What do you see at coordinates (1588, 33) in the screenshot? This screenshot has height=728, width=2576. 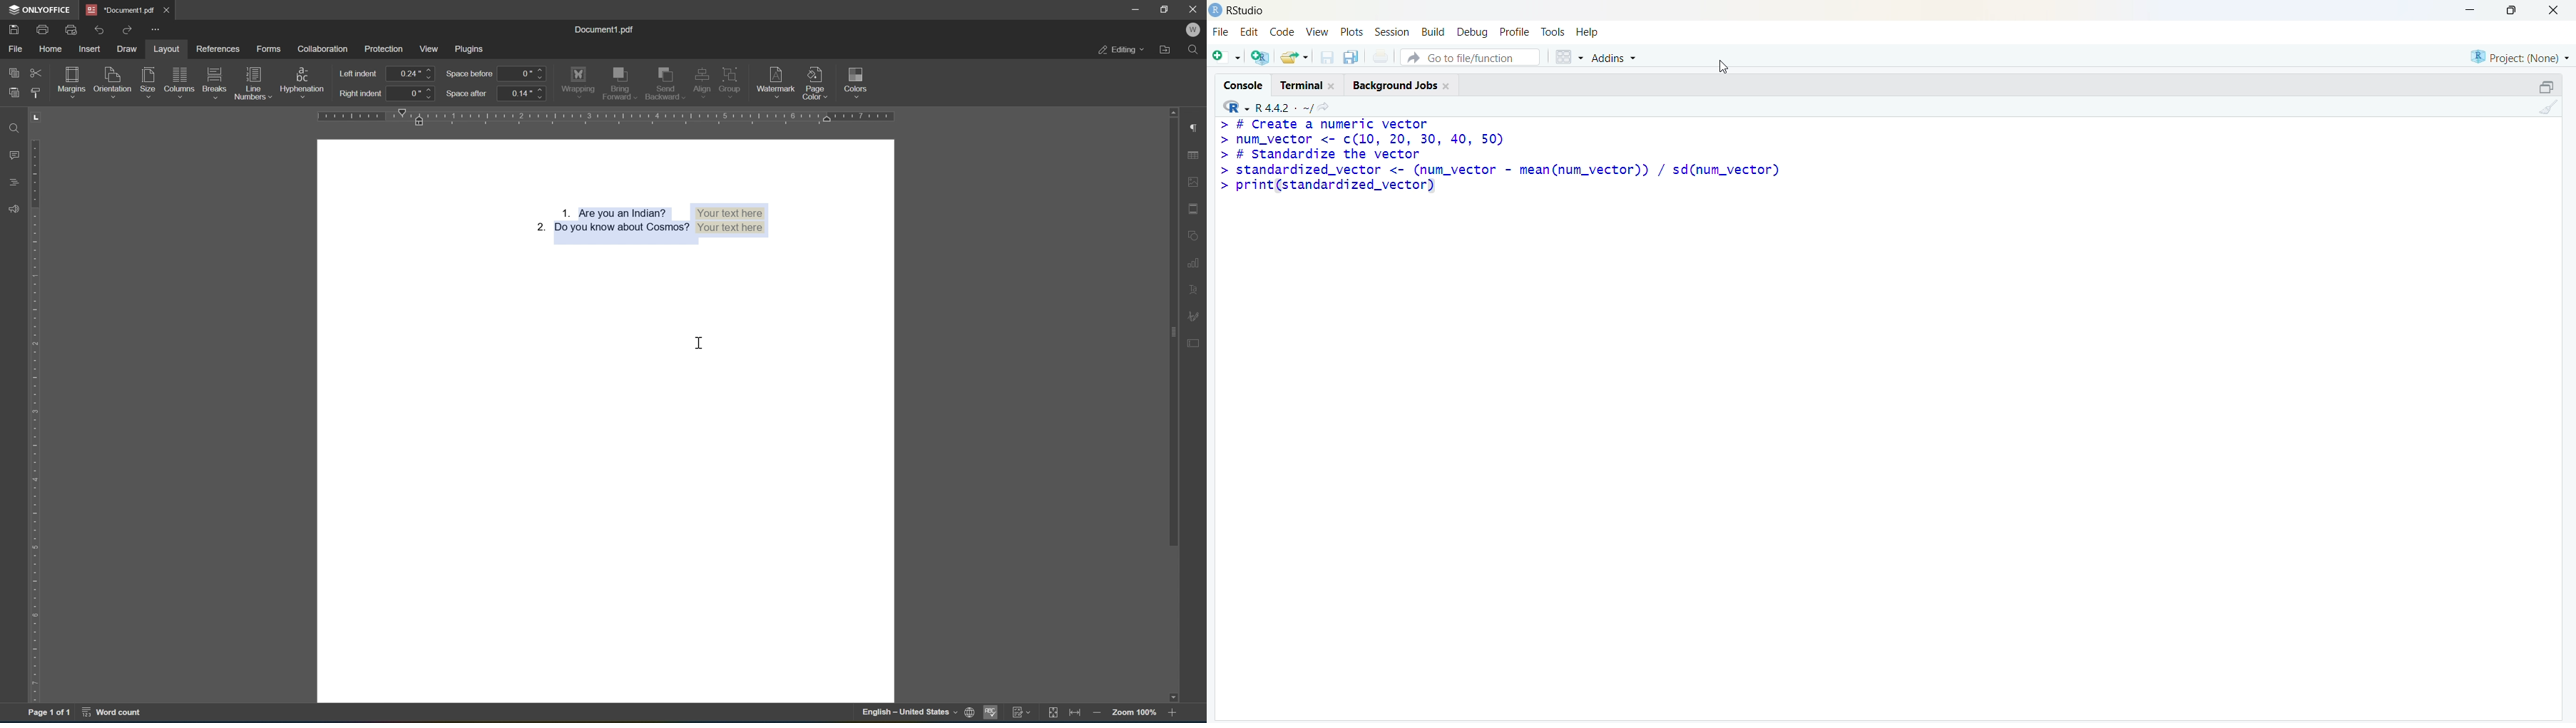 I see `help` at bounding box center [1588, 33].